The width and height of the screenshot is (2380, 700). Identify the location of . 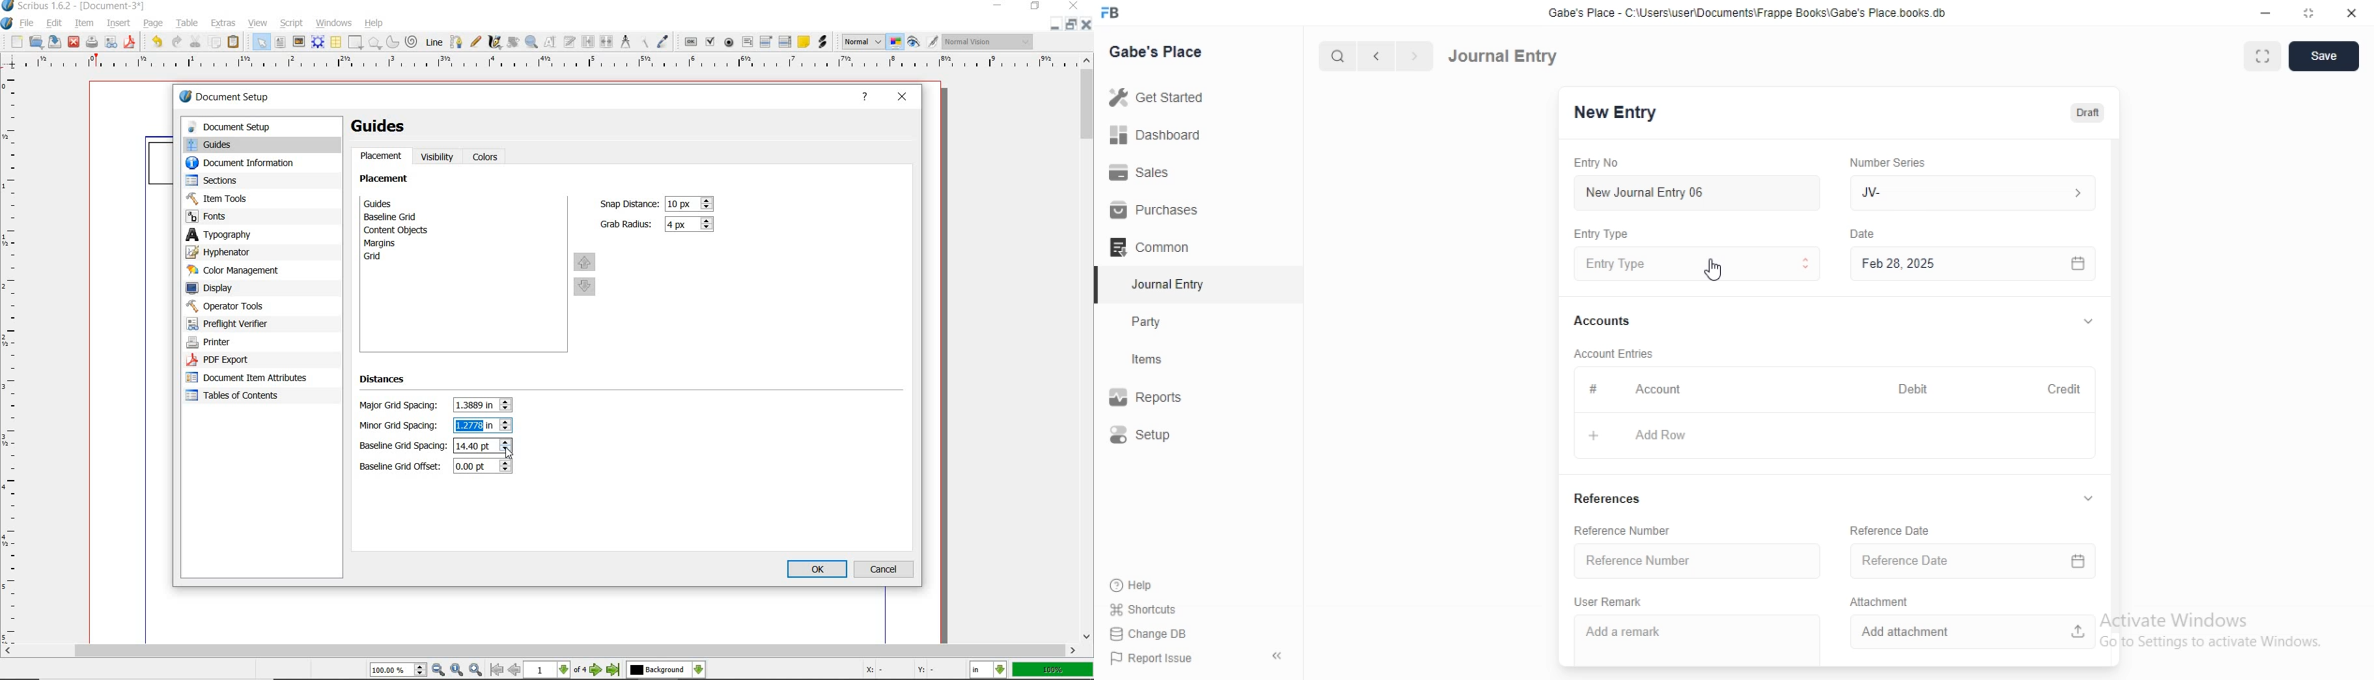
(1865, 236).